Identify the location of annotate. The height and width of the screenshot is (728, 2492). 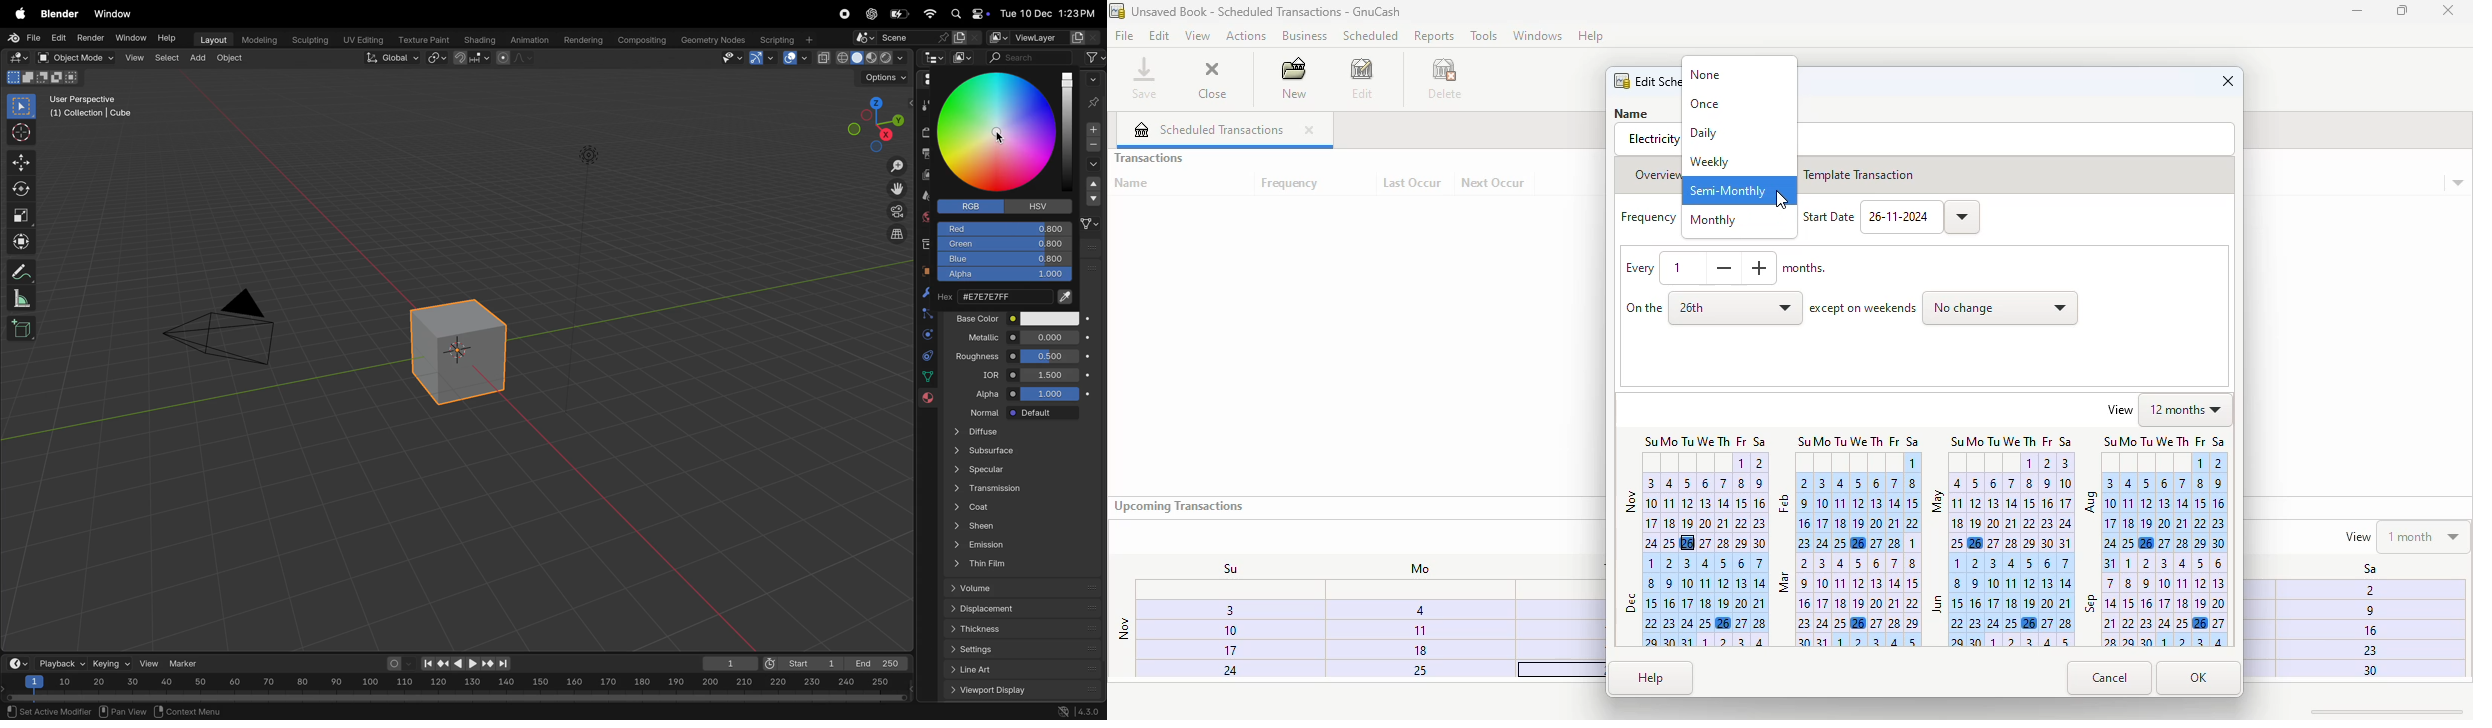
(18, 271).